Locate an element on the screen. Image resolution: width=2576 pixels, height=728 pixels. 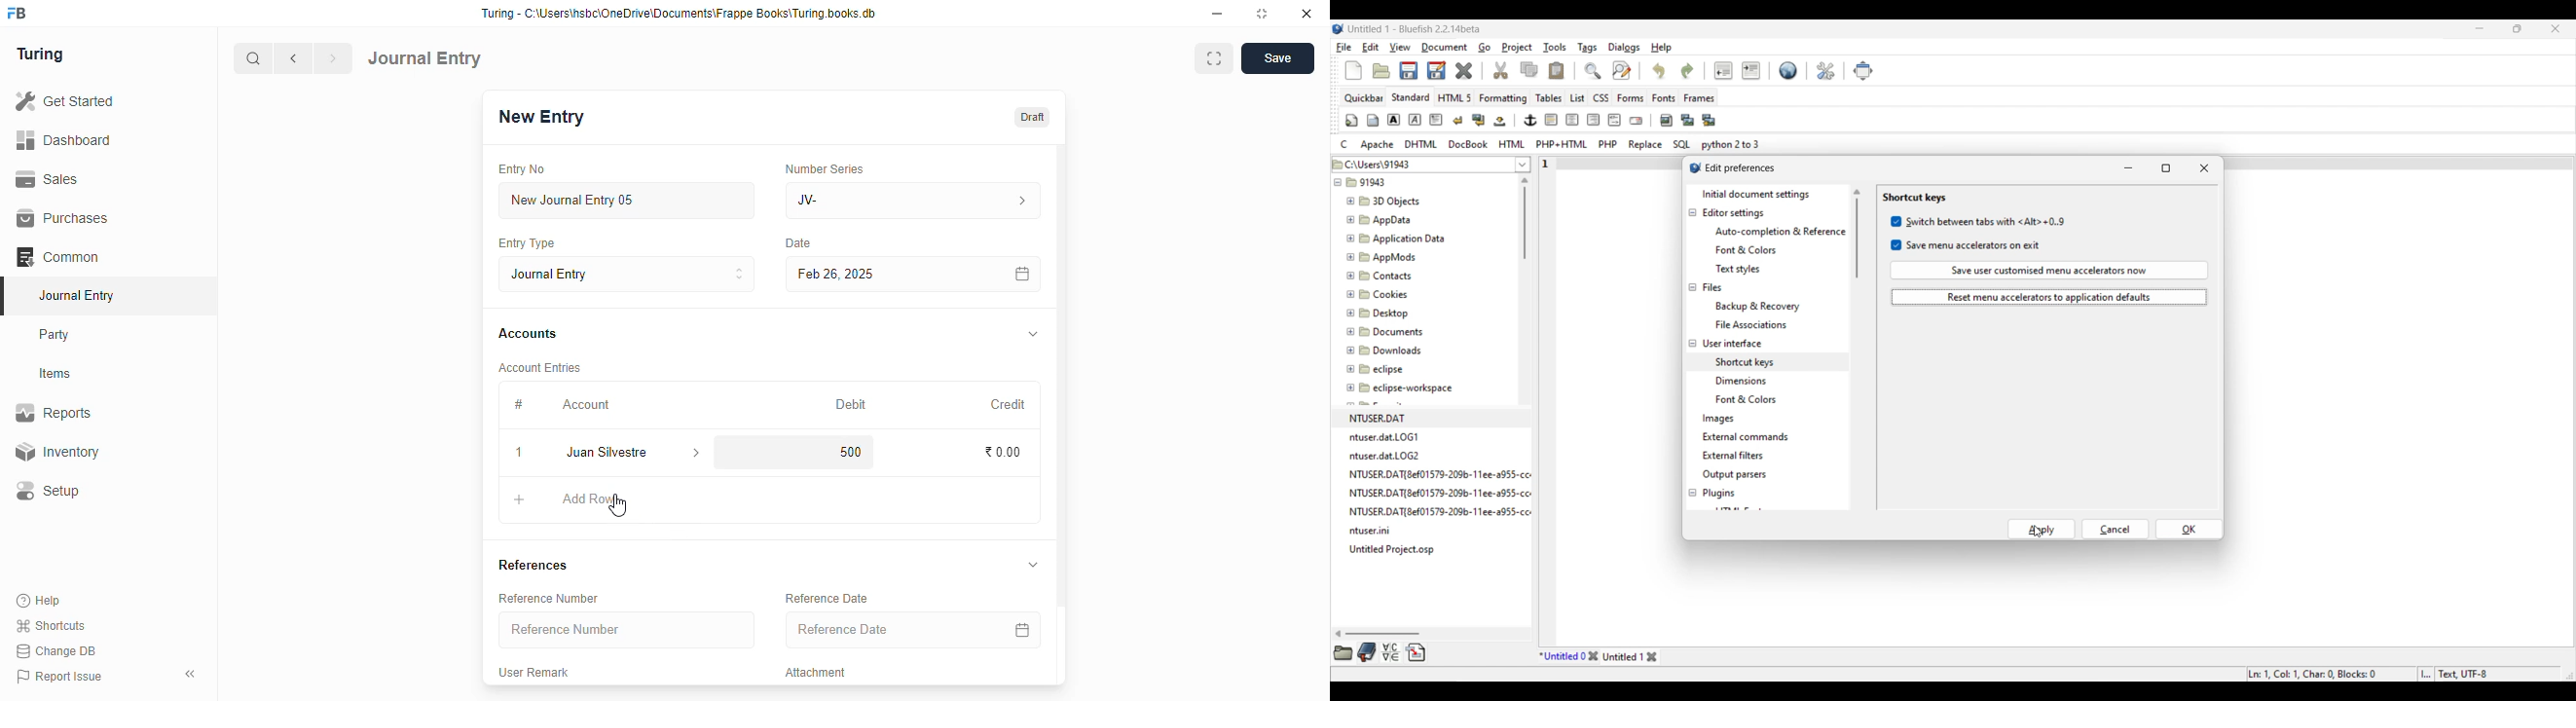
shortcuts is located at coordinates (51, 626).